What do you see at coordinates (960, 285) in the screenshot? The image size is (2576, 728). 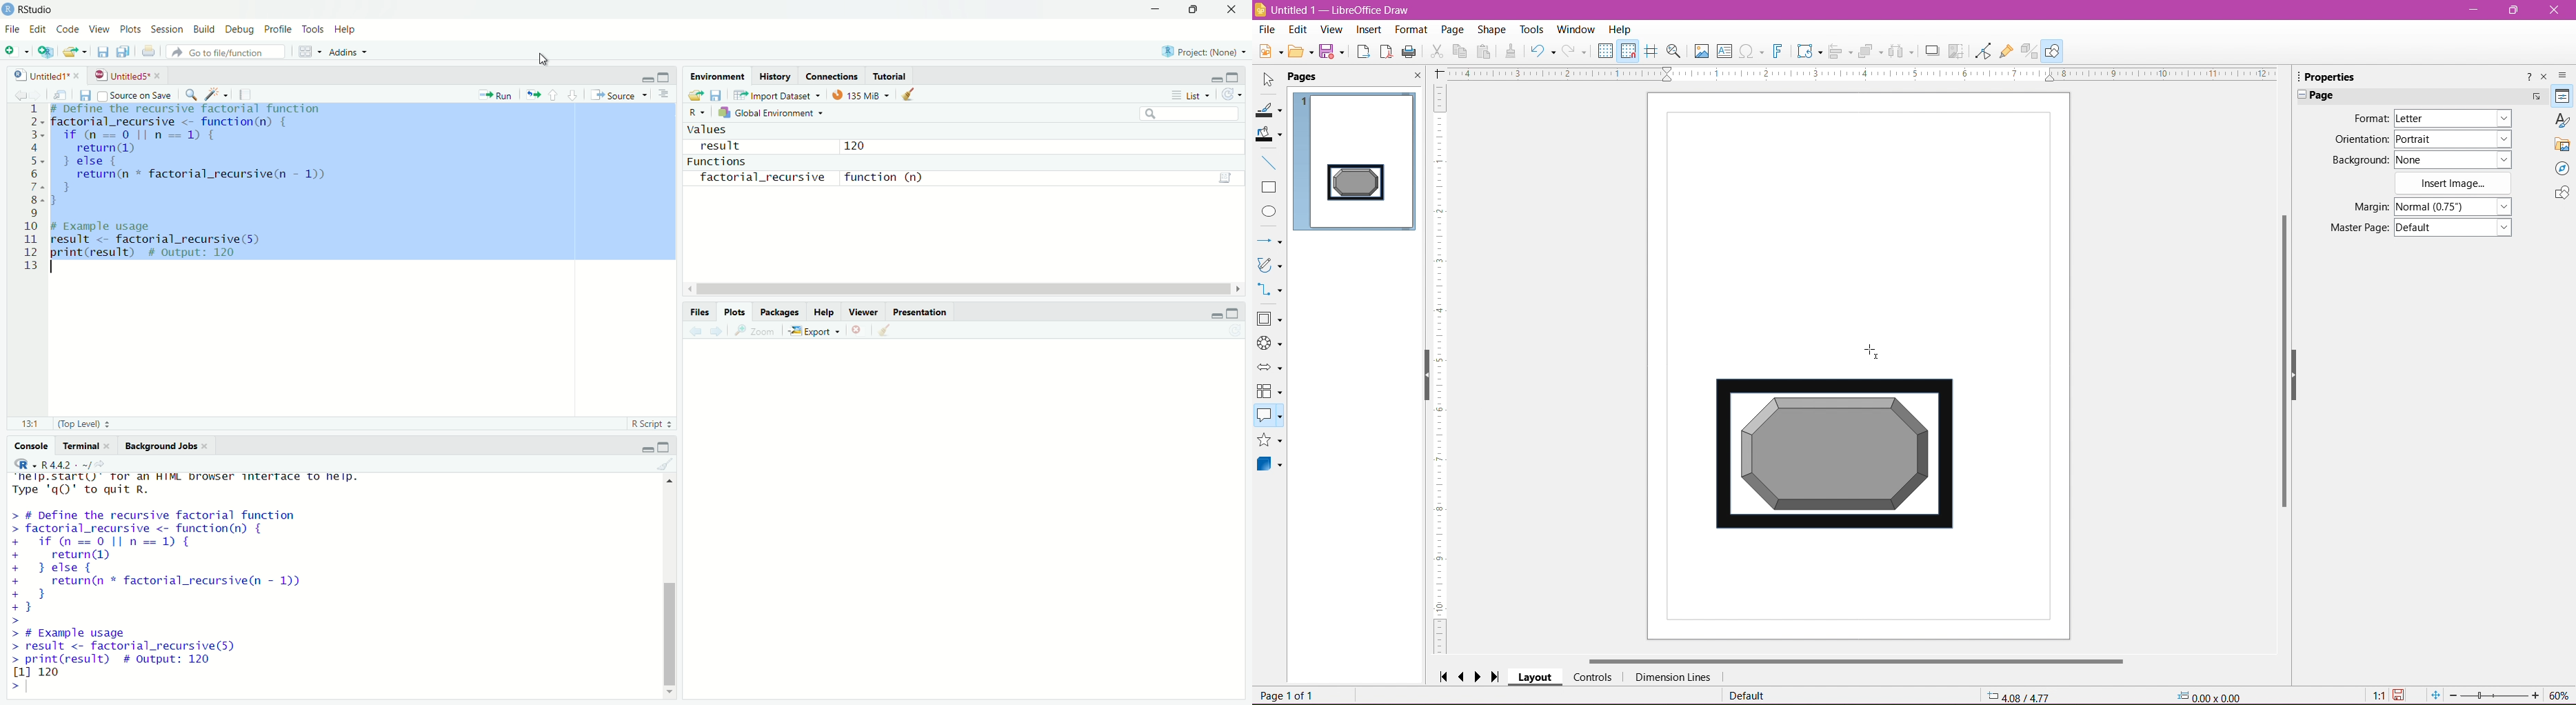 I see `Scrollbar` at bounding box center [960, 285].